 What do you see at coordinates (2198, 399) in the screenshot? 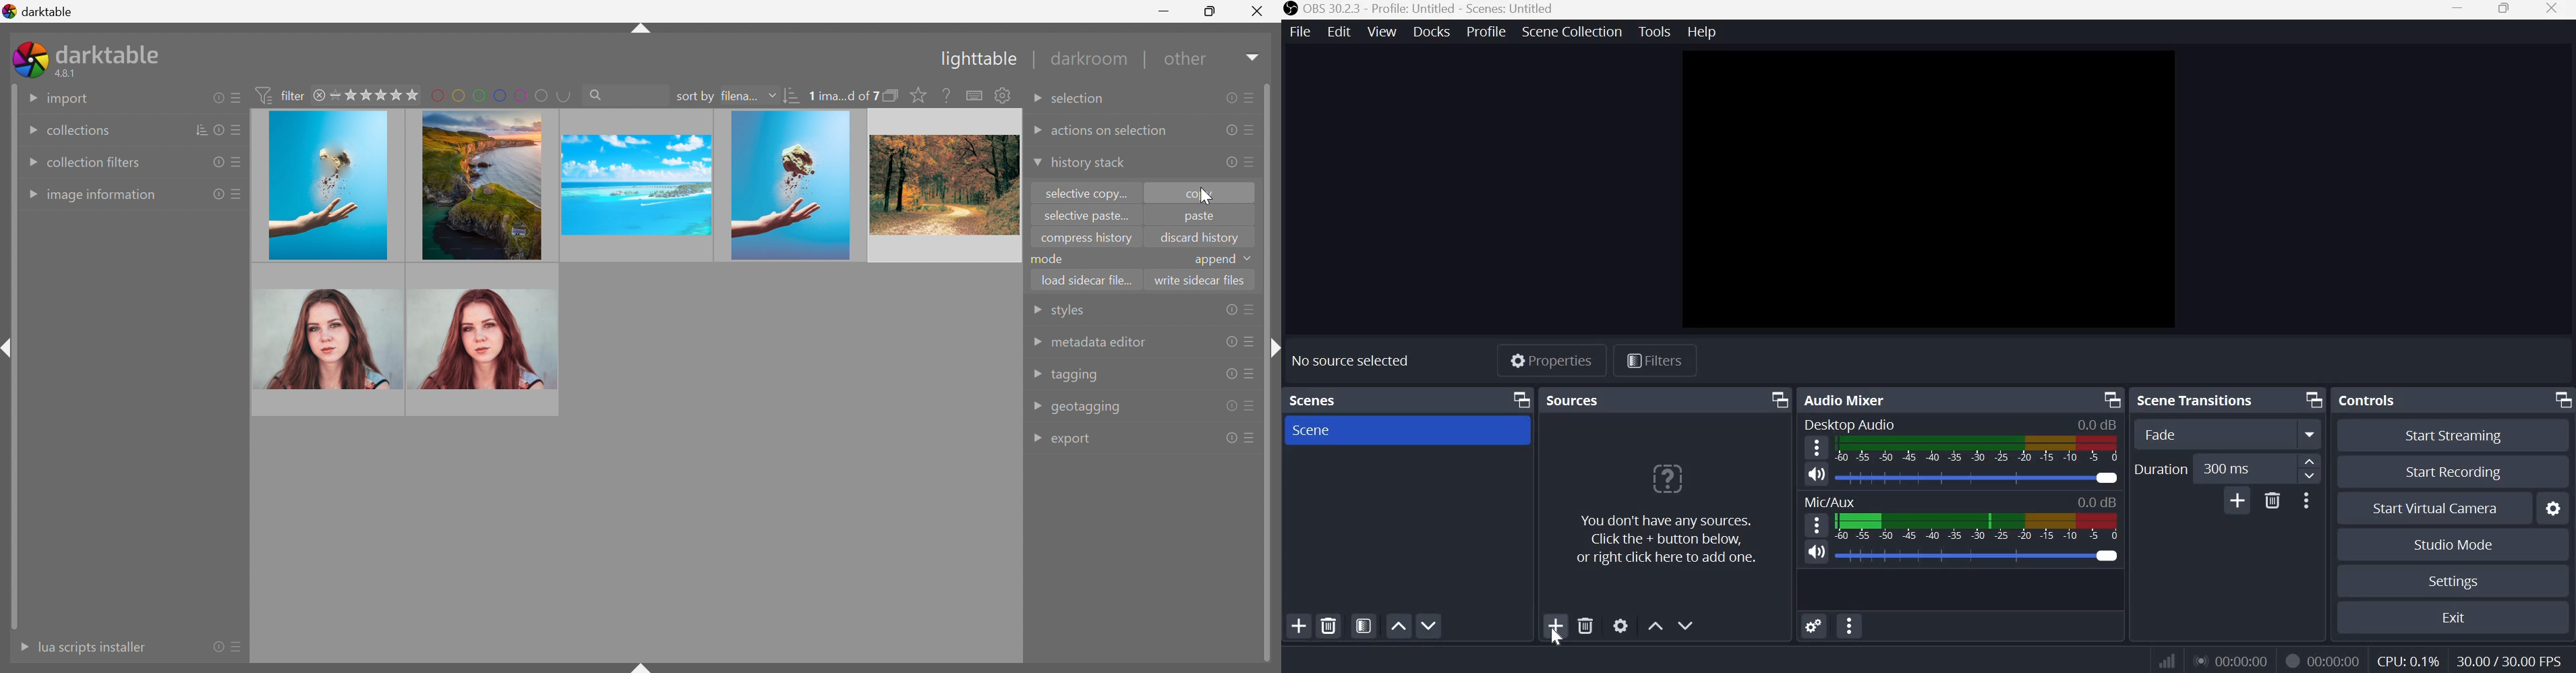
I see `Scene transitions` at bounding box center [2198, 399].